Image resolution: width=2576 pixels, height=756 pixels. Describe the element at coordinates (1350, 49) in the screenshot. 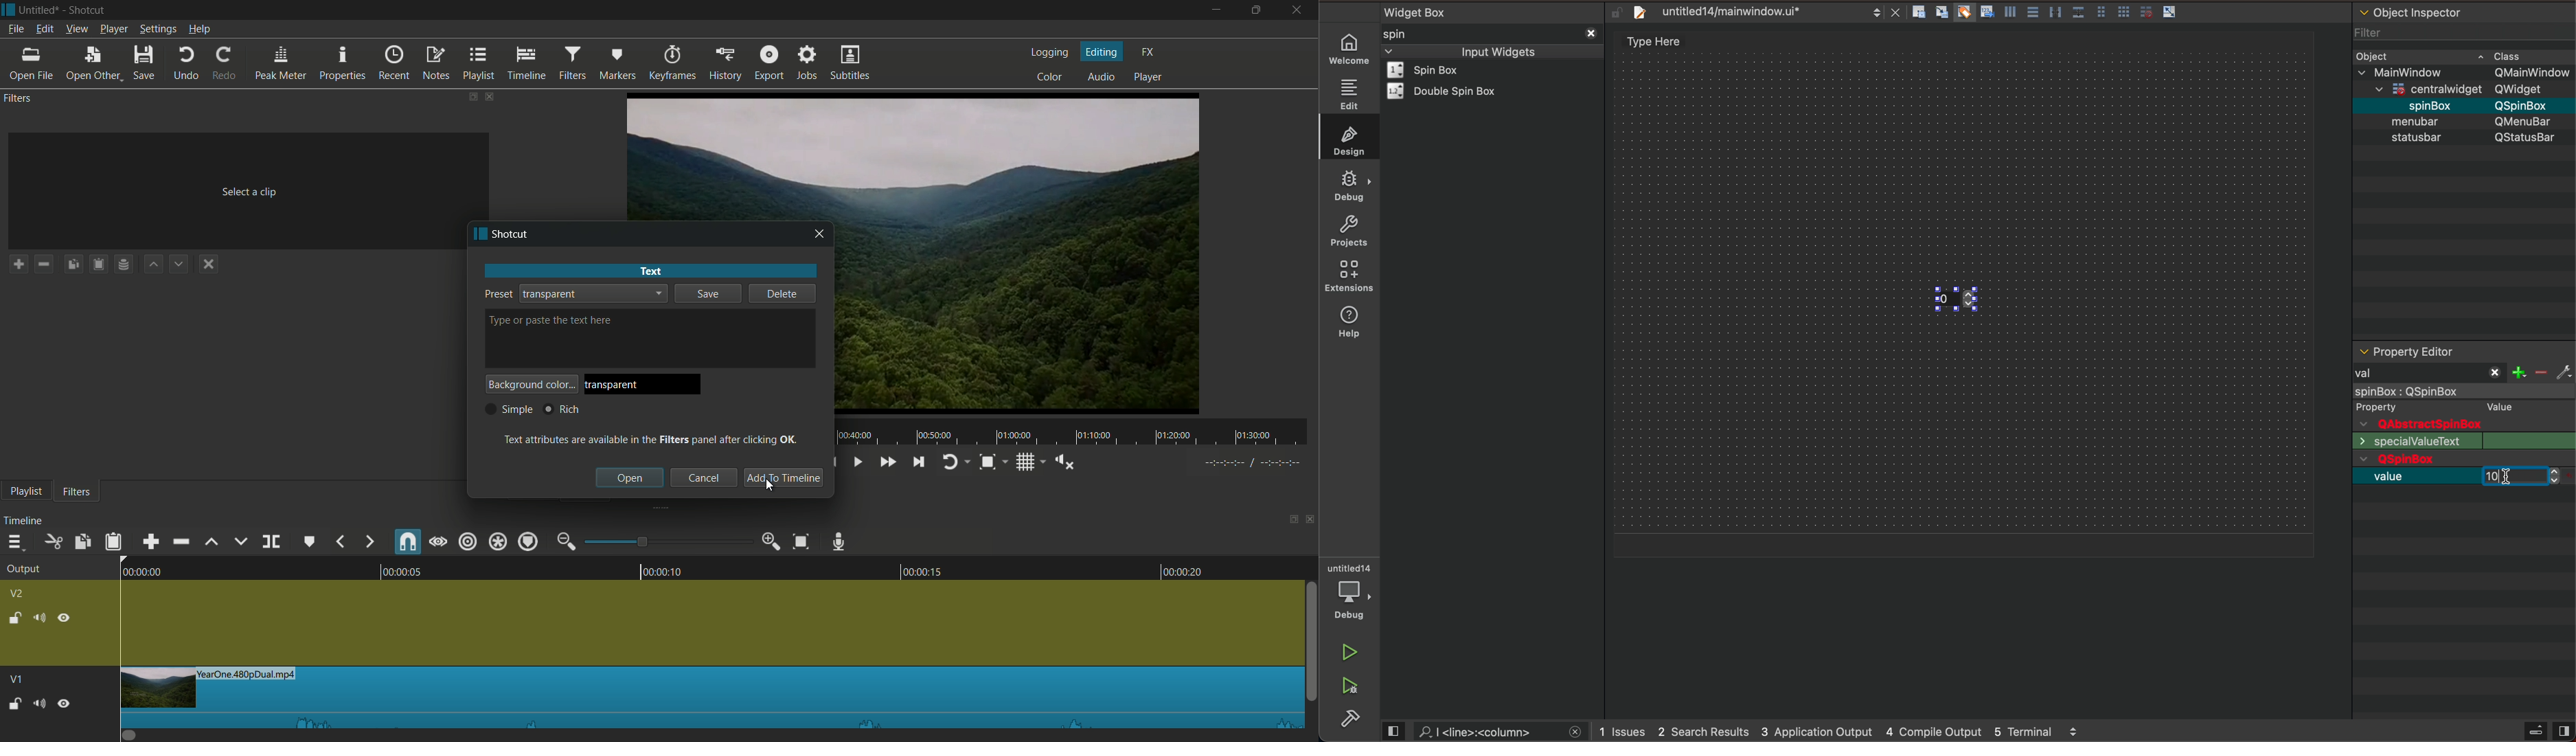

I see `WELCOME` at that location.